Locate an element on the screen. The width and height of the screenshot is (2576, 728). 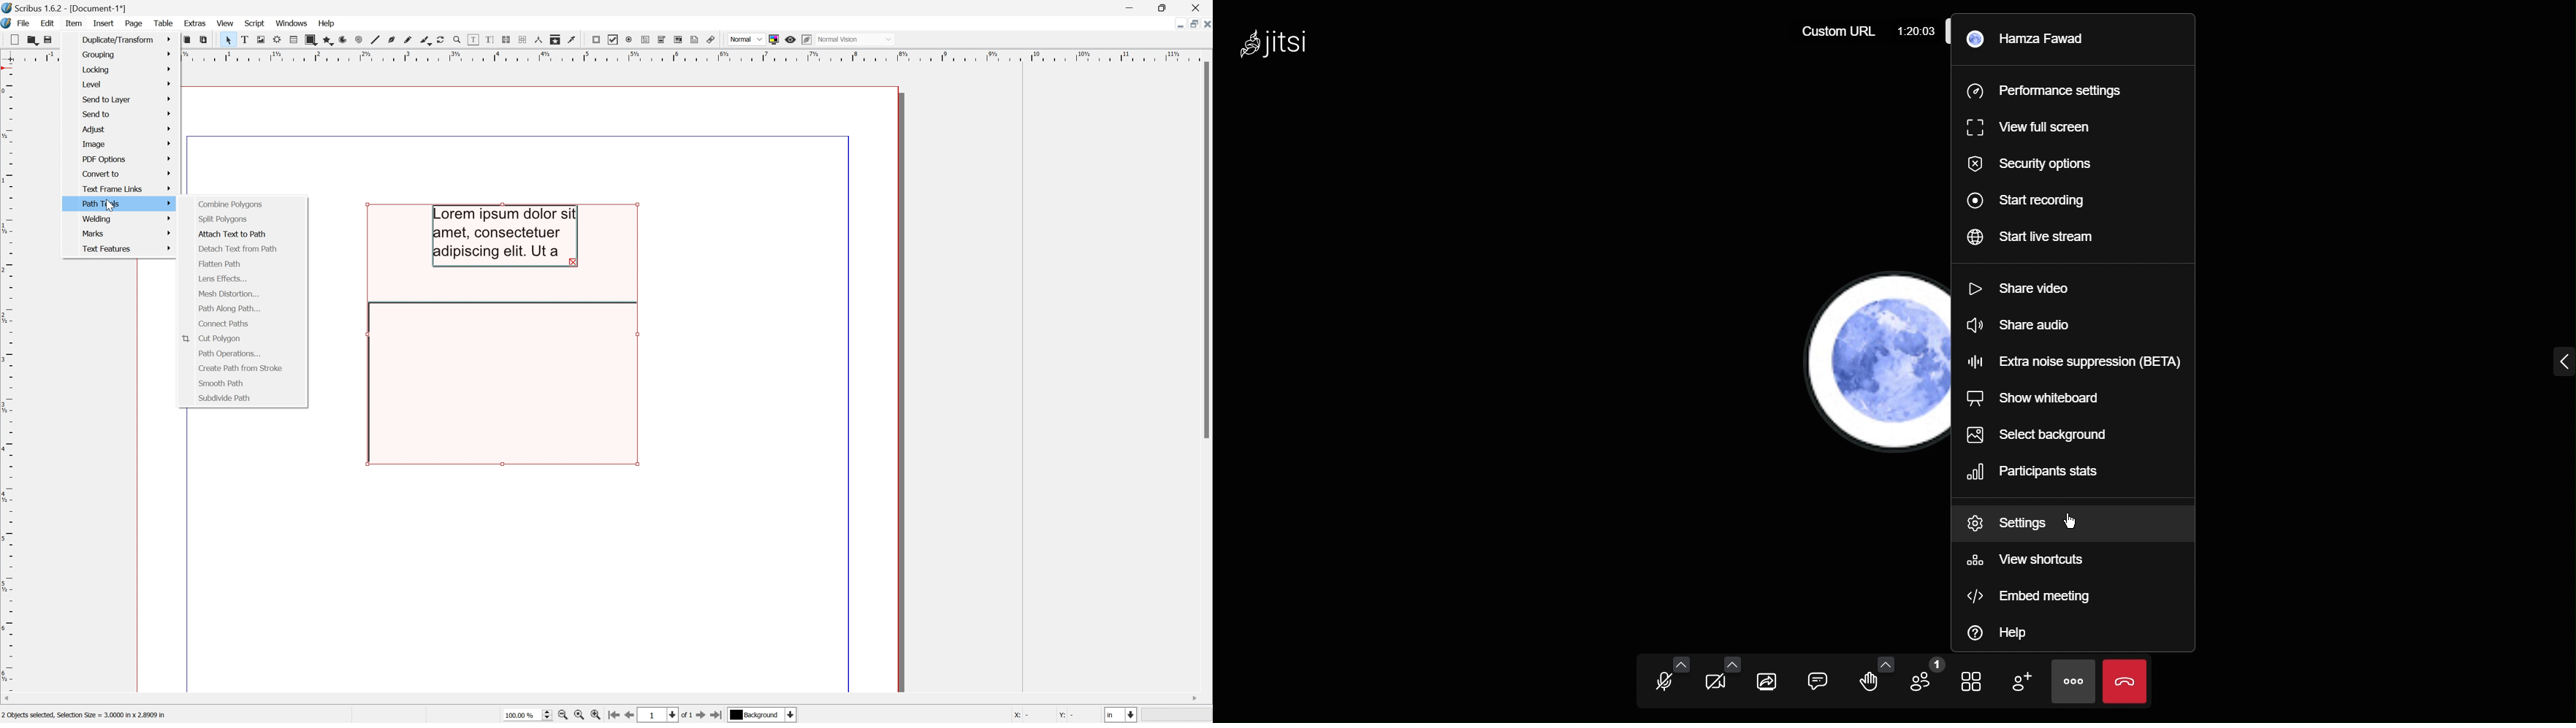
PDF Checkbox is located at coordinates (614, 39).